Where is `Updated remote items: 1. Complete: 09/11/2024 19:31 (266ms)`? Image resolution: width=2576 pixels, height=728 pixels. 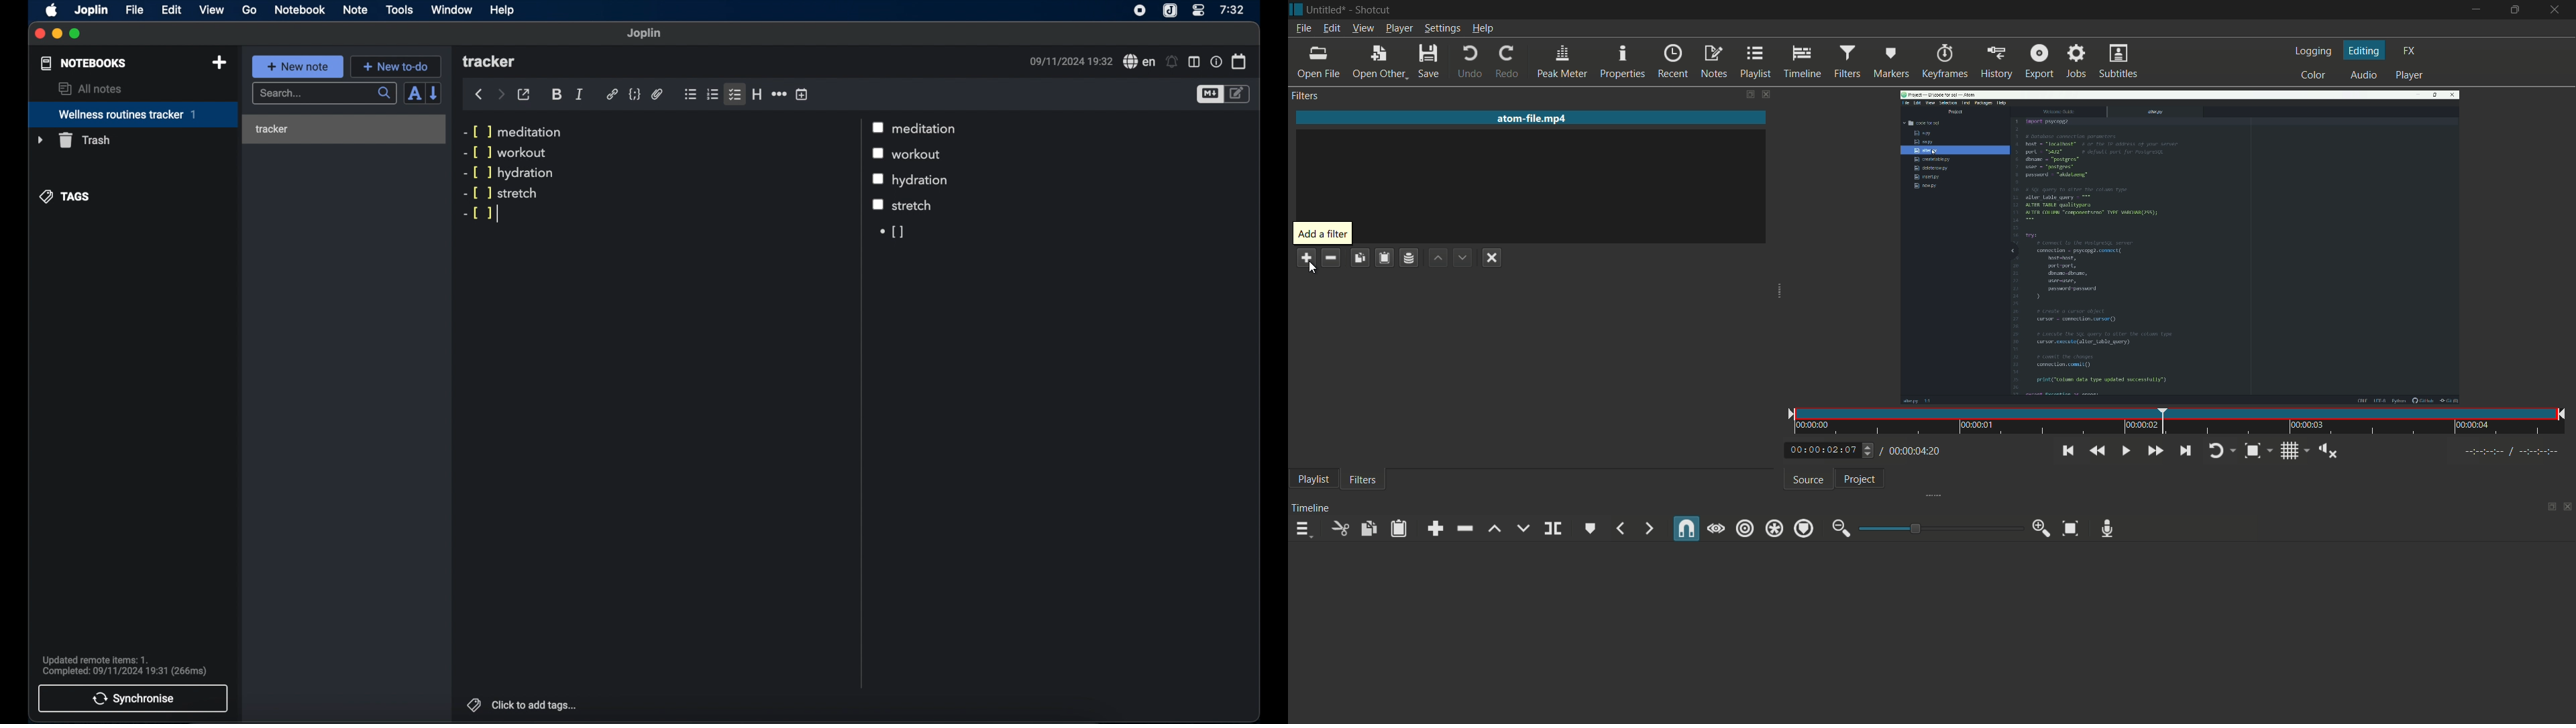 Updated remote items: 1. Complete: 09/11/2024 19:31 (266ms) is located at coordinates (130, 664).